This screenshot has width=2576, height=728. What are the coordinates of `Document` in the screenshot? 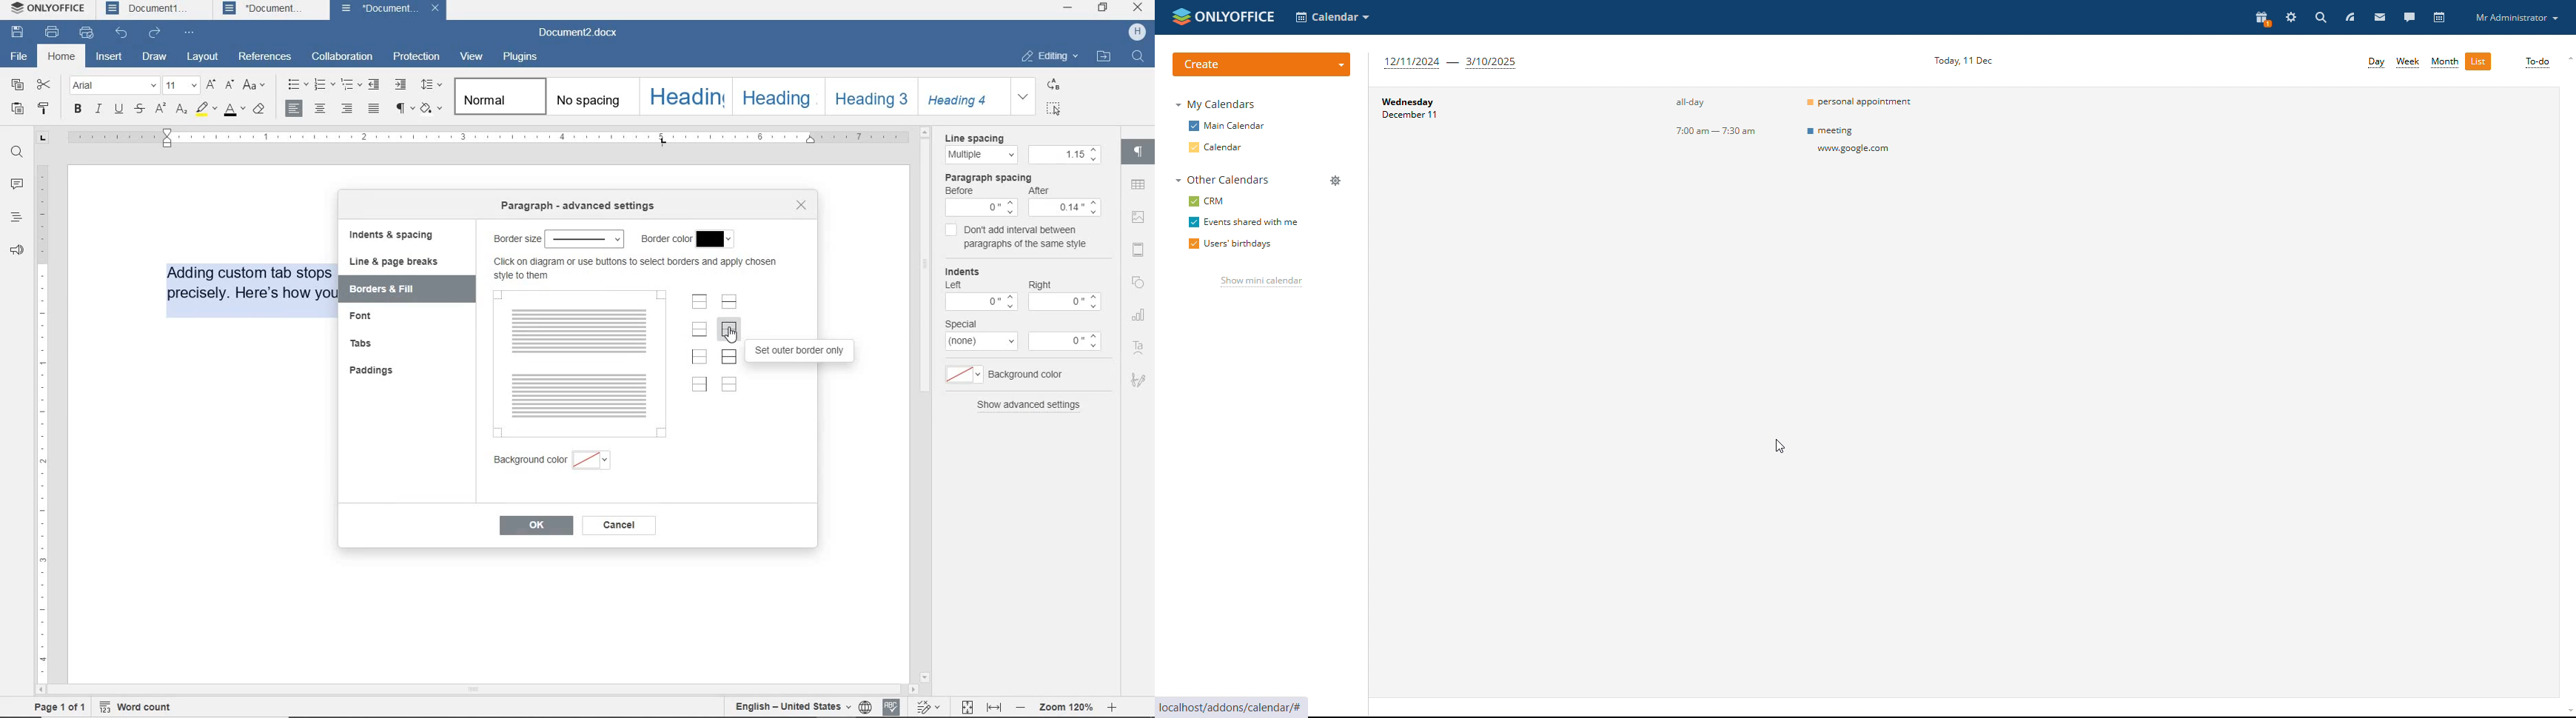 It's located at (377, 9).